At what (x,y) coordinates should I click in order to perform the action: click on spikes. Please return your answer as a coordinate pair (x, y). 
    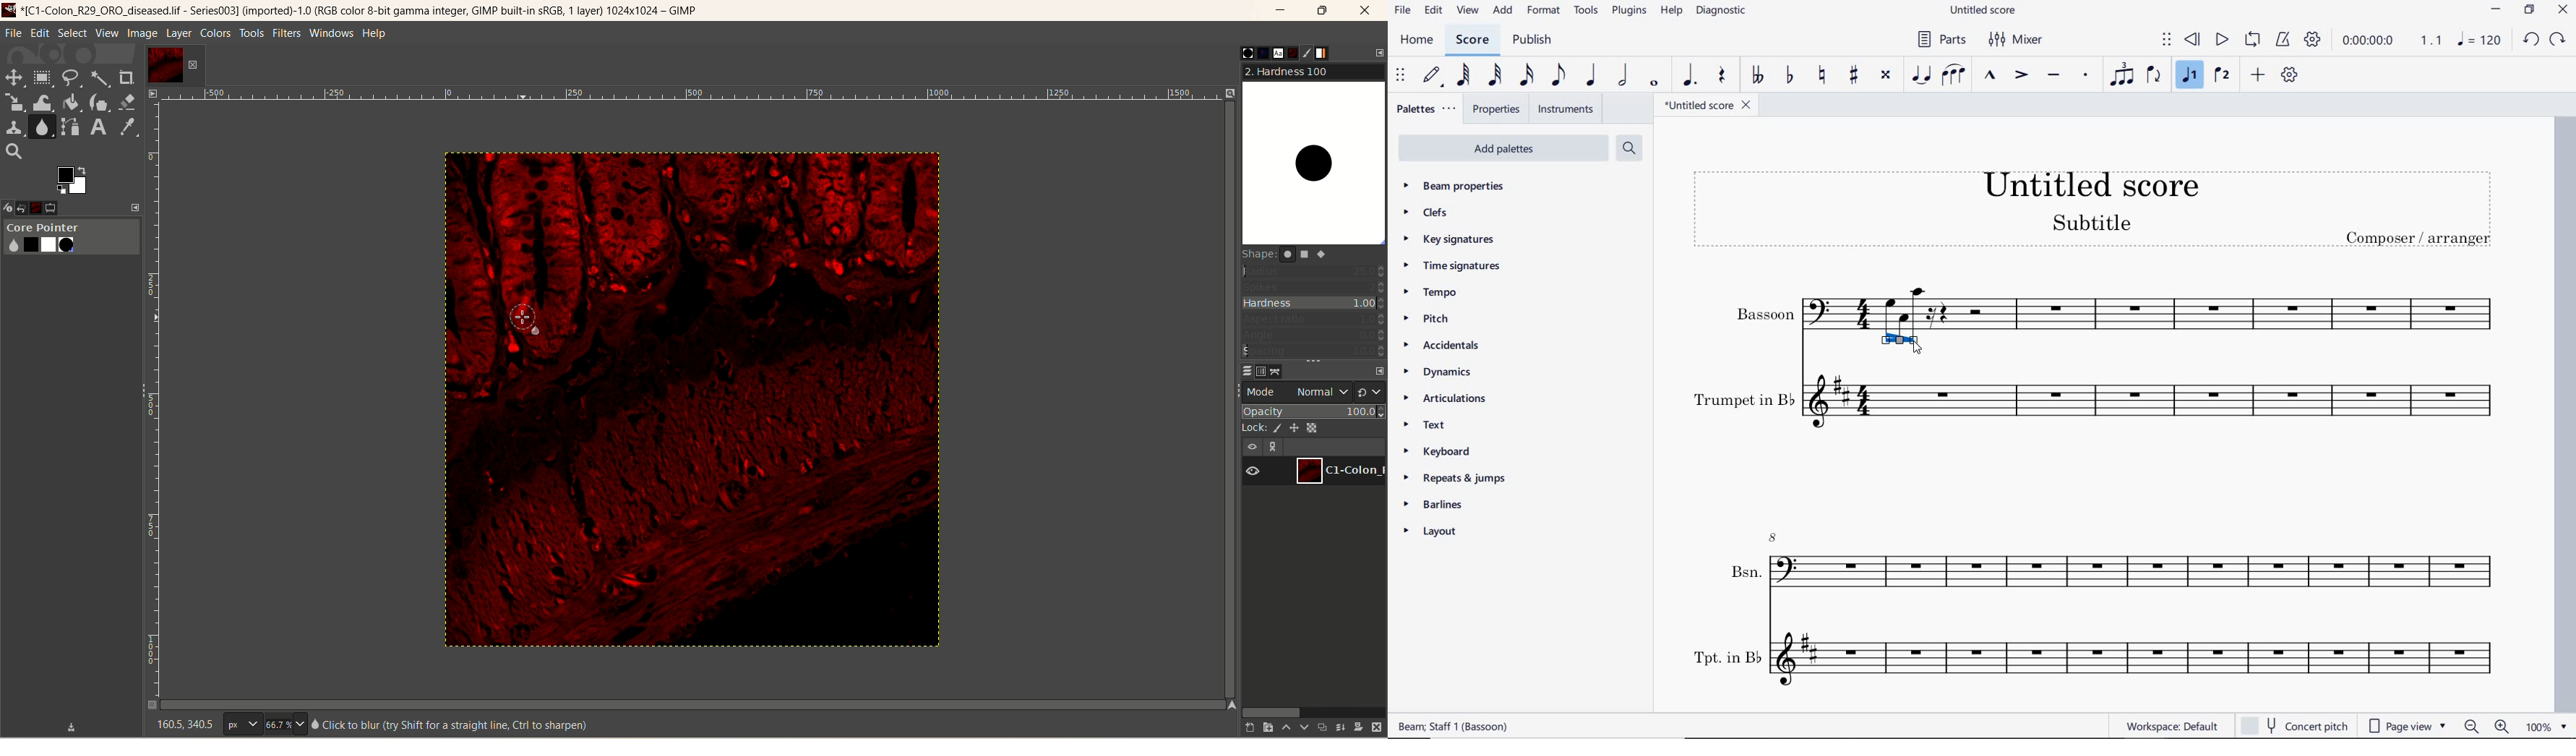
    Looking at the image, I should click on (1314, 286).